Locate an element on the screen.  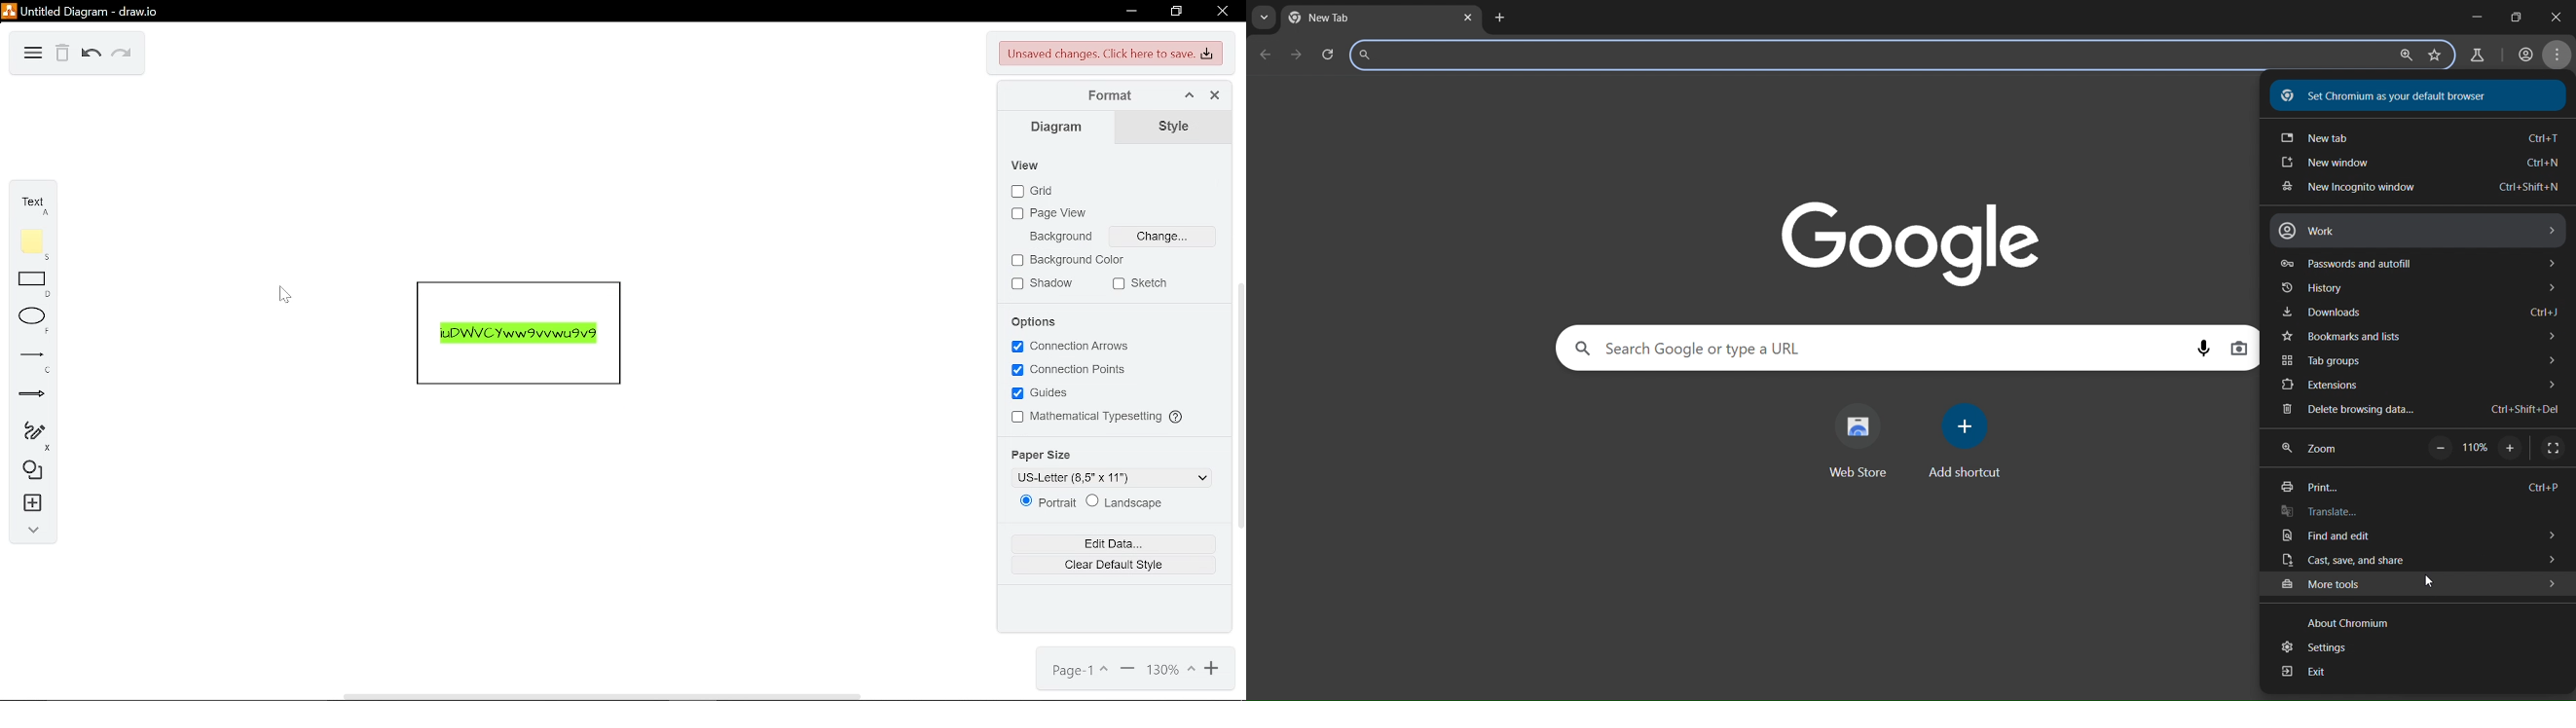
options is located at coordinates (1037, 322).